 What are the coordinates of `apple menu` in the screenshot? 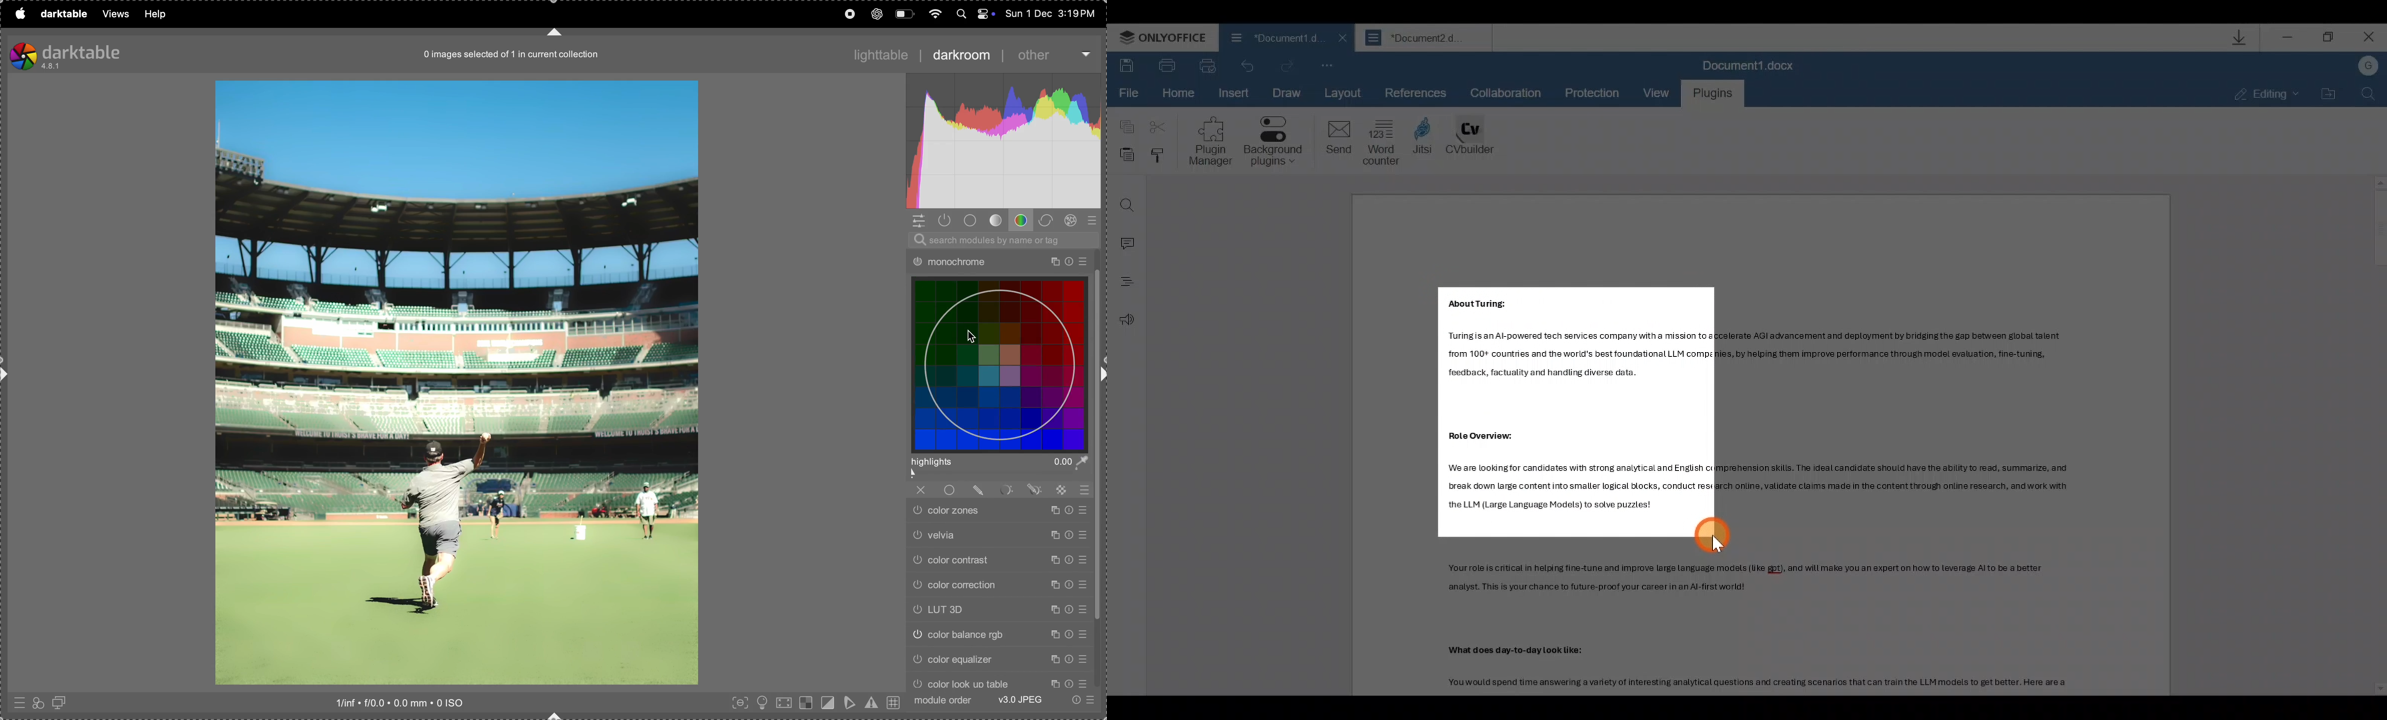 It's located at (19, 14).